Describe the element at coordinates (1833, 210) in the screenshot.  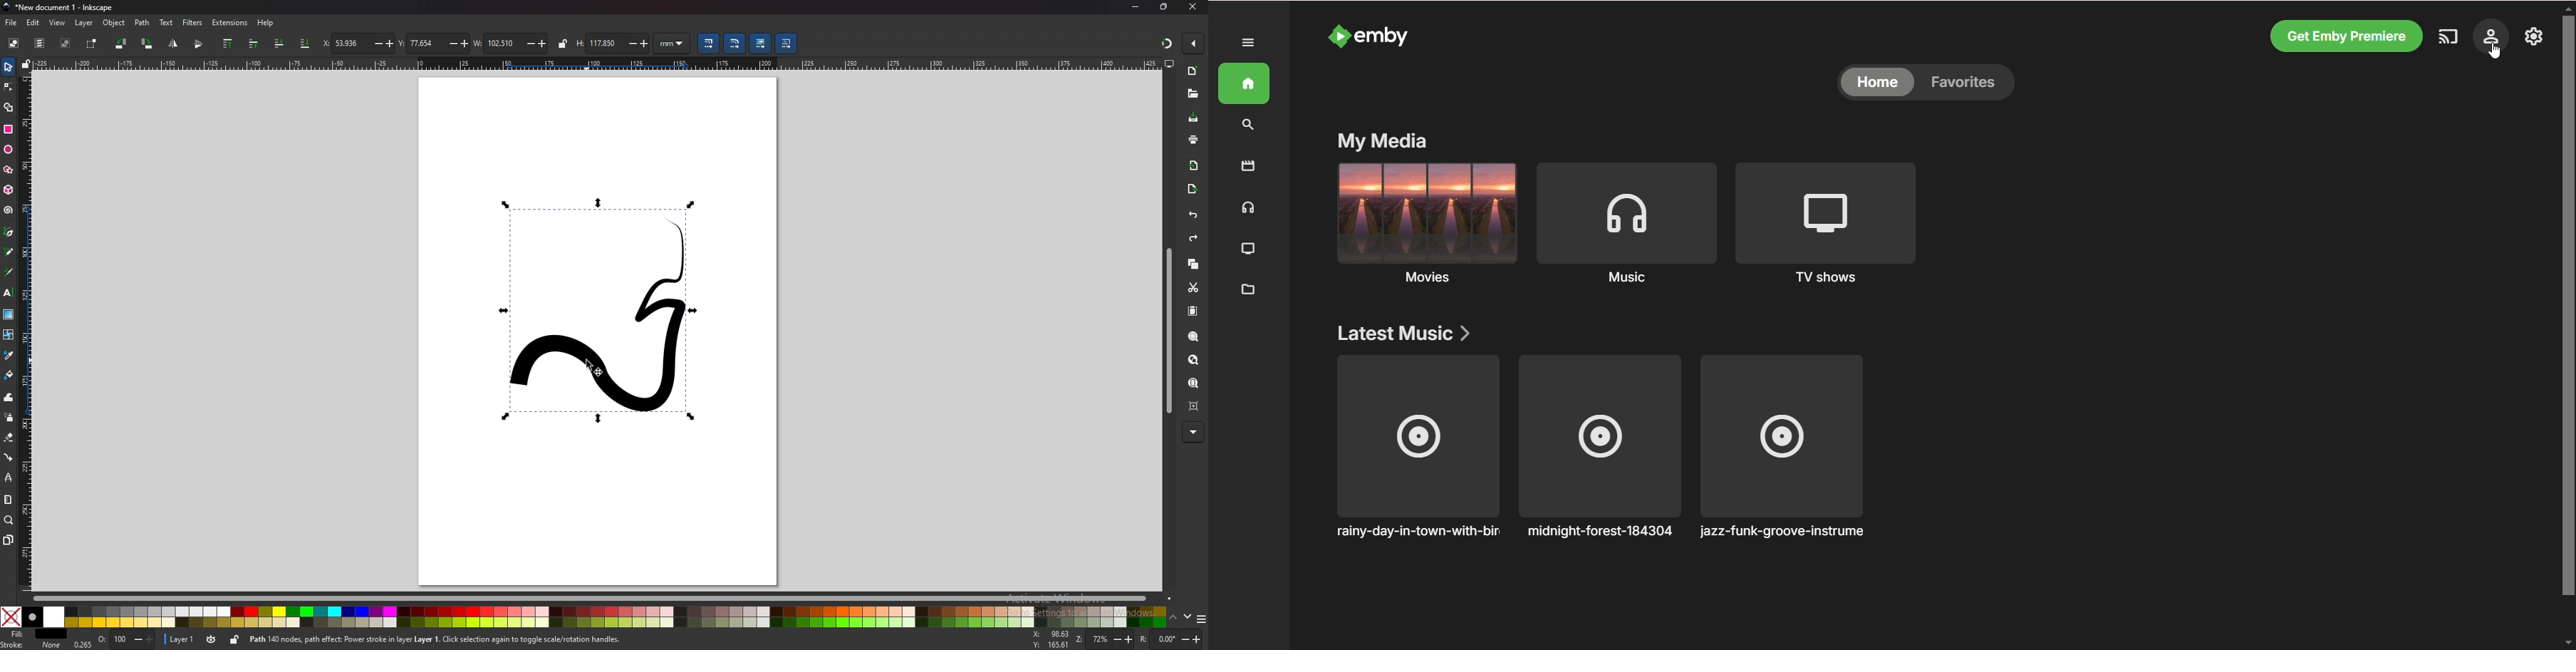
I see `TV shows` at that location.